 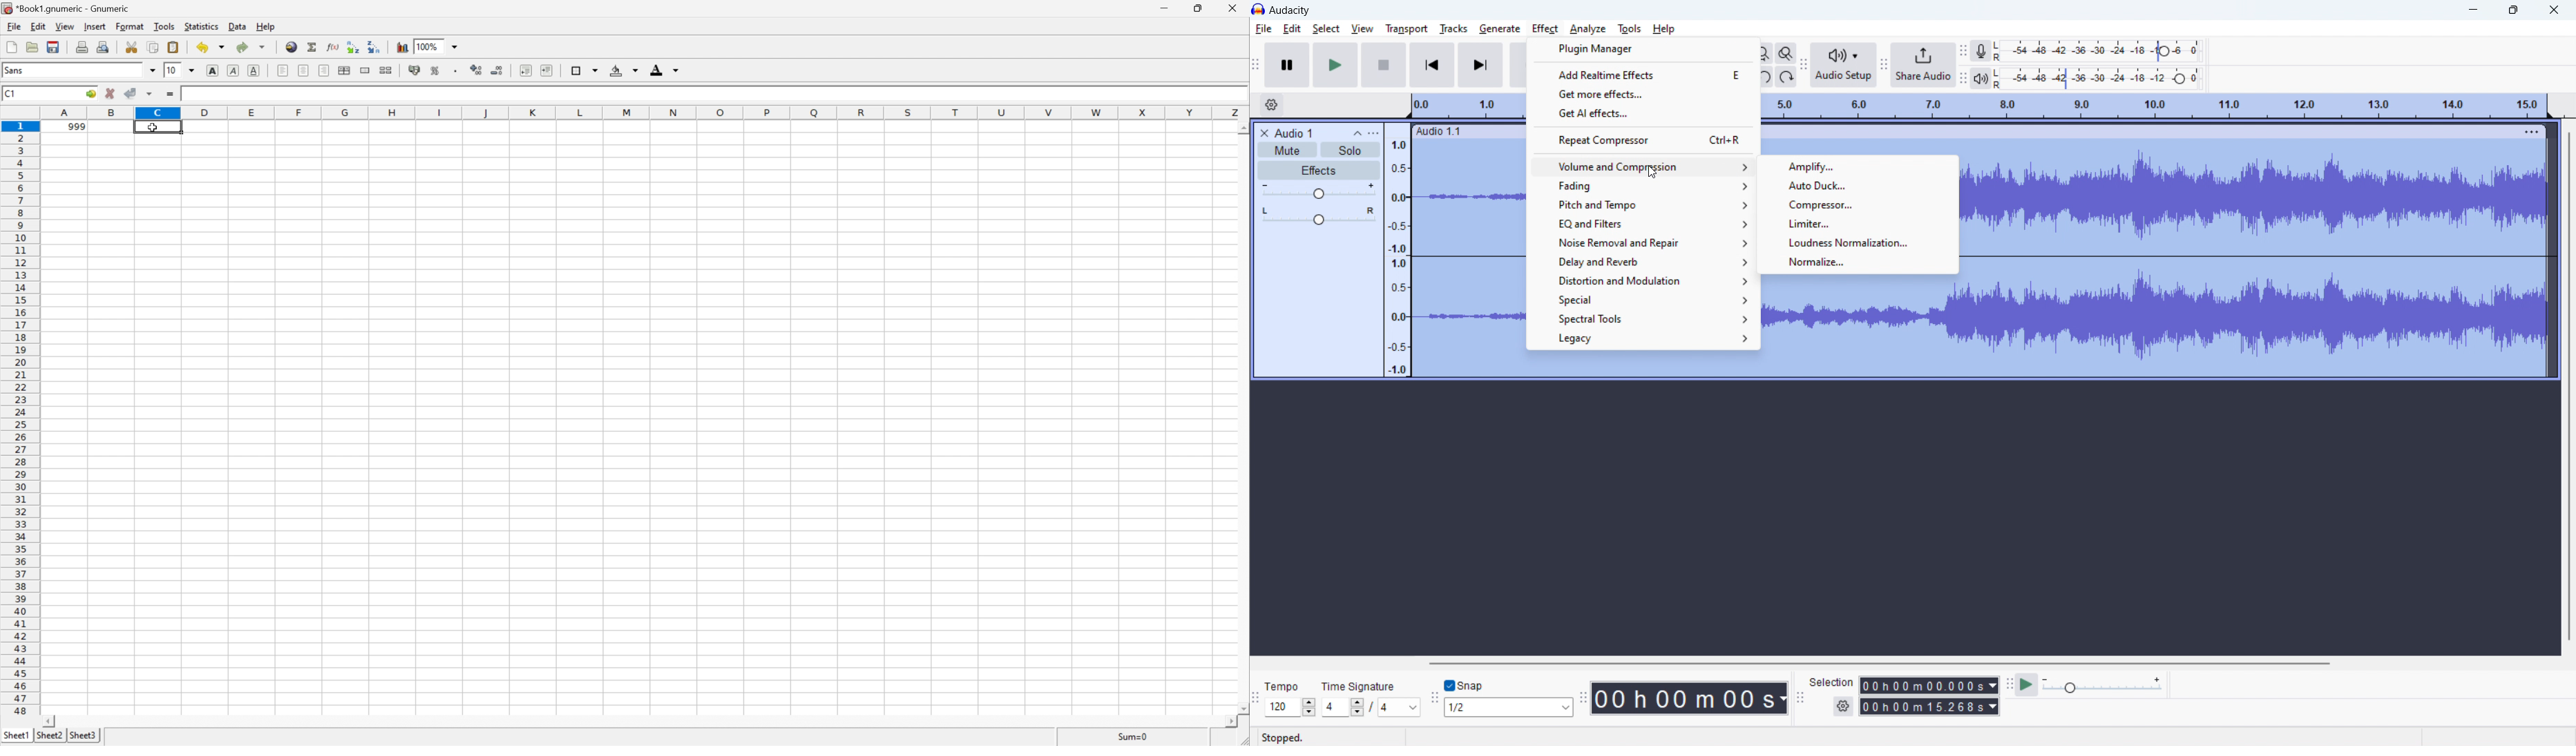 I want to click on distortion and modulation, so click(x=1641, y=280).